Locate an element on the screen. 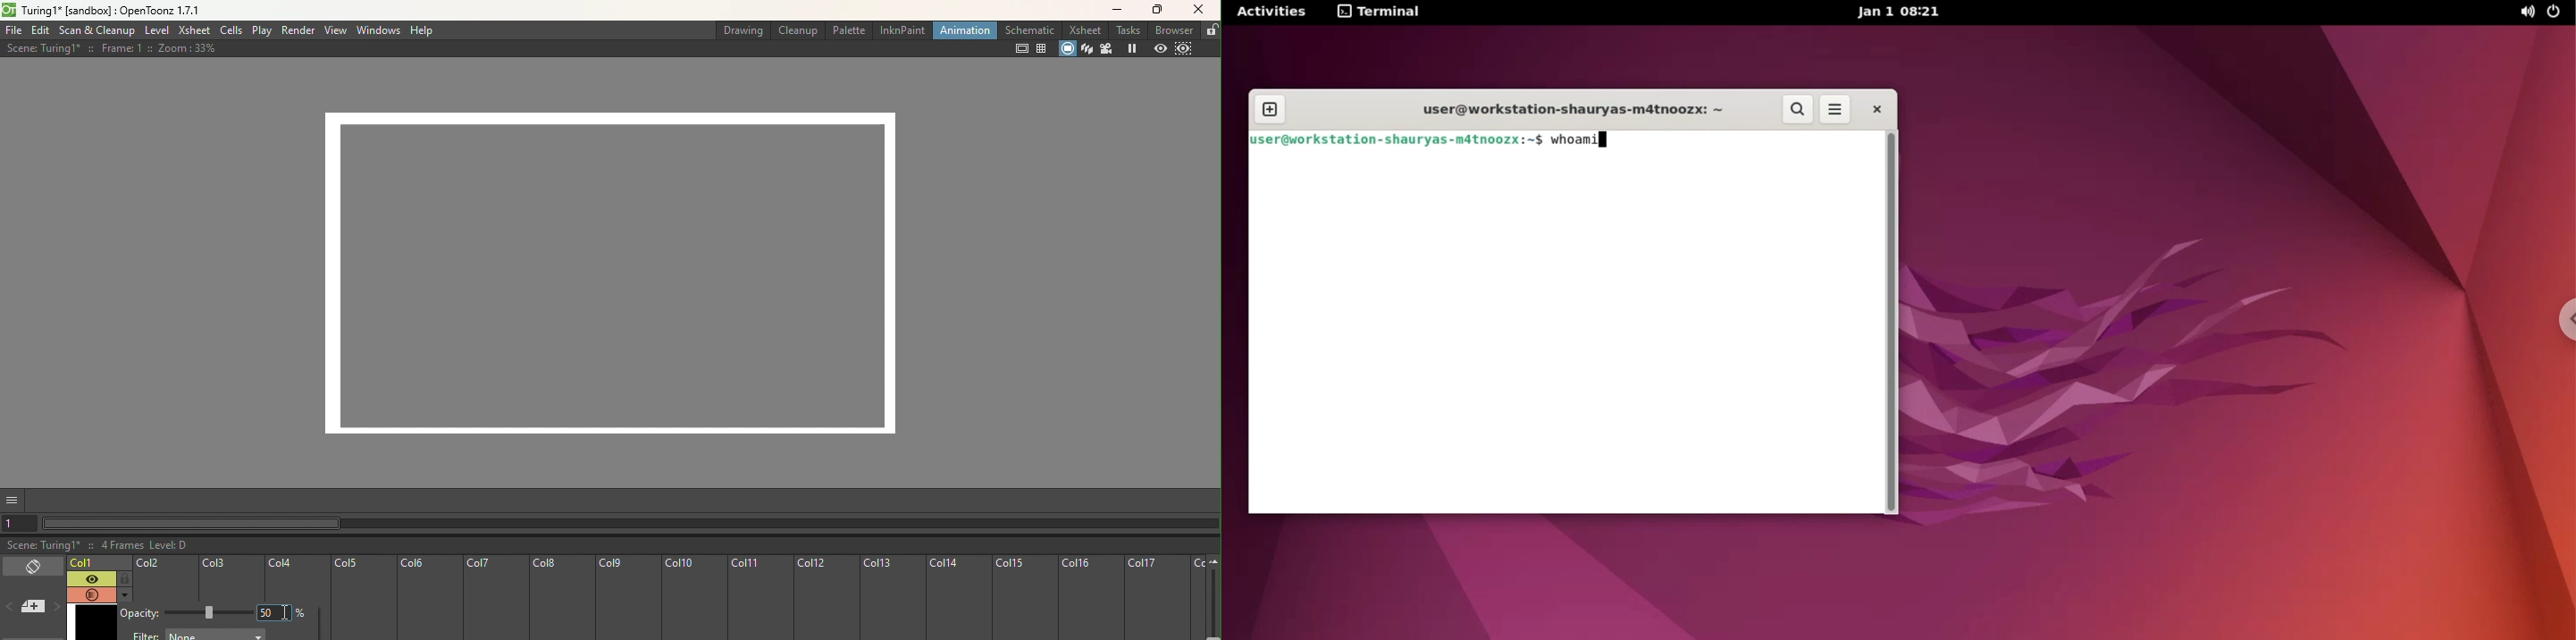 This screenshot has height=644, width=2576. Type is located at coordinates (274, 614).